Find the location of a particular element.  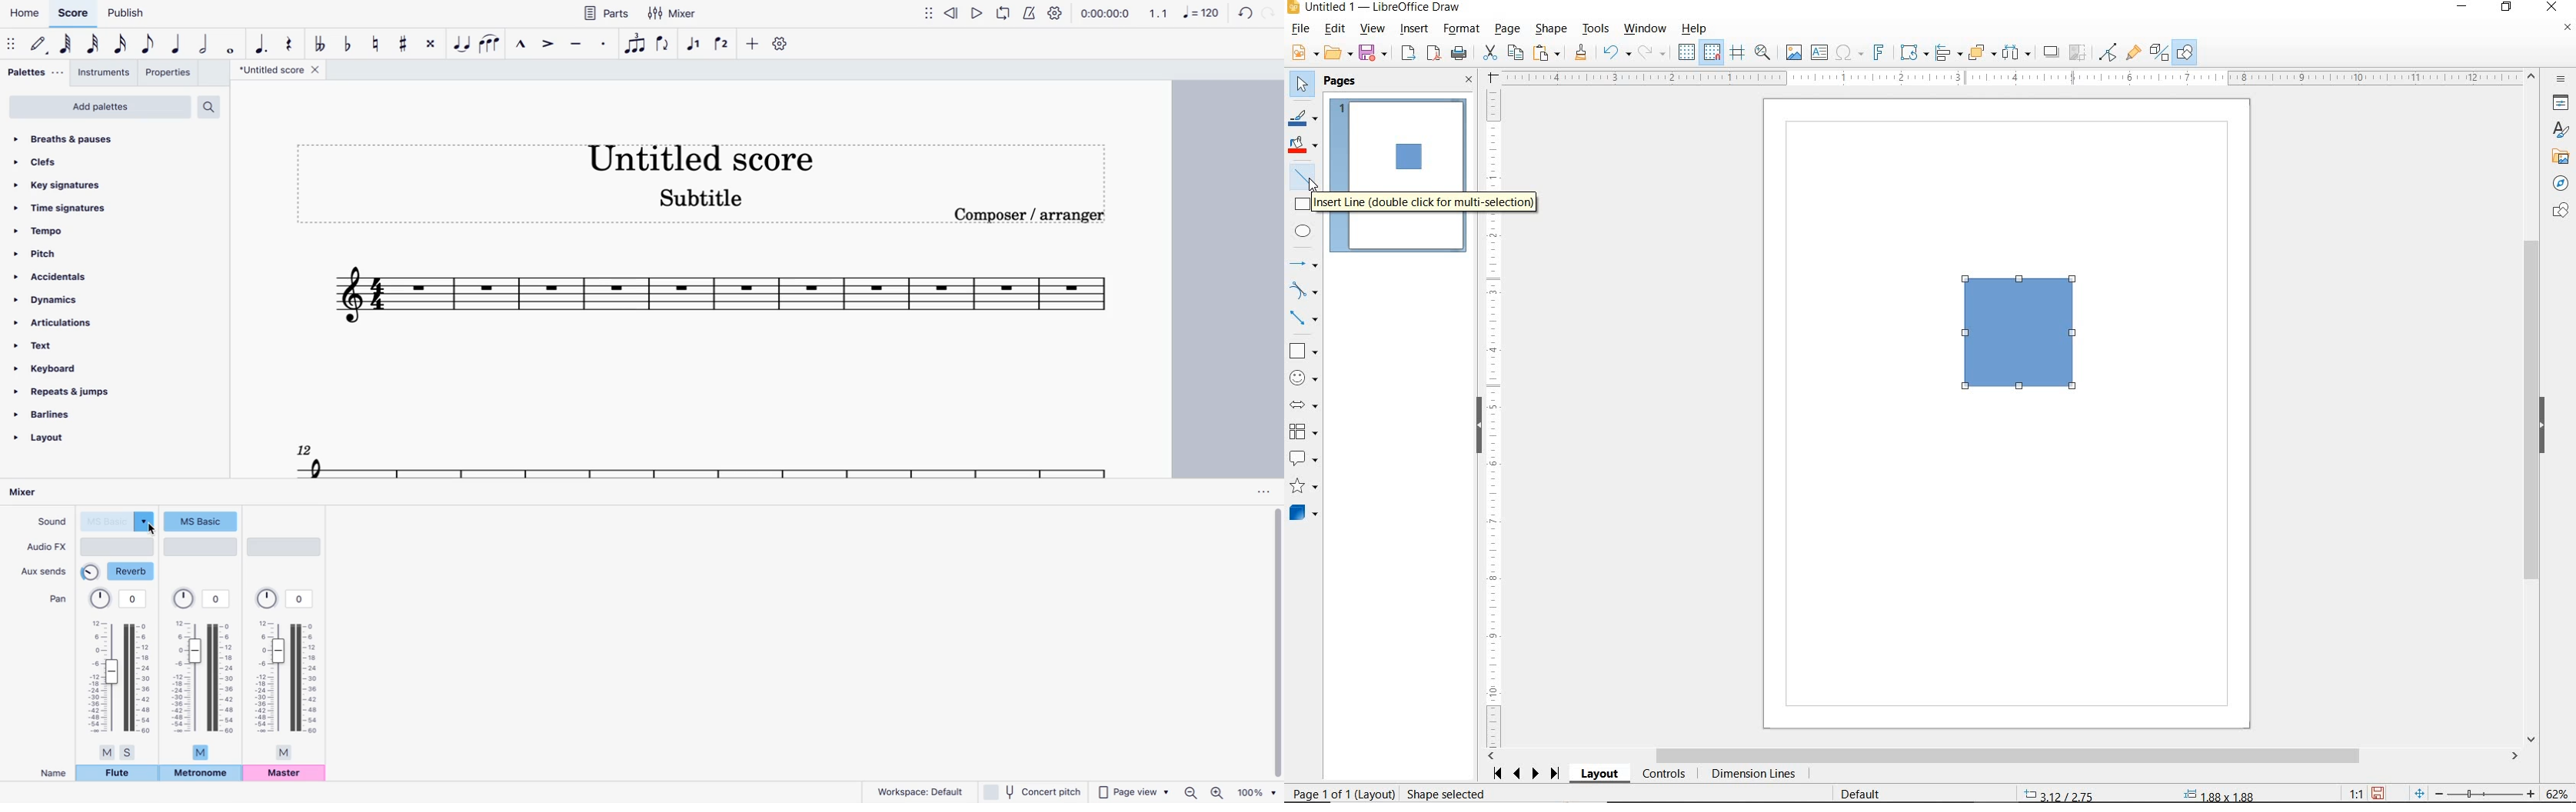

settings is located at coordinates (782, 44).